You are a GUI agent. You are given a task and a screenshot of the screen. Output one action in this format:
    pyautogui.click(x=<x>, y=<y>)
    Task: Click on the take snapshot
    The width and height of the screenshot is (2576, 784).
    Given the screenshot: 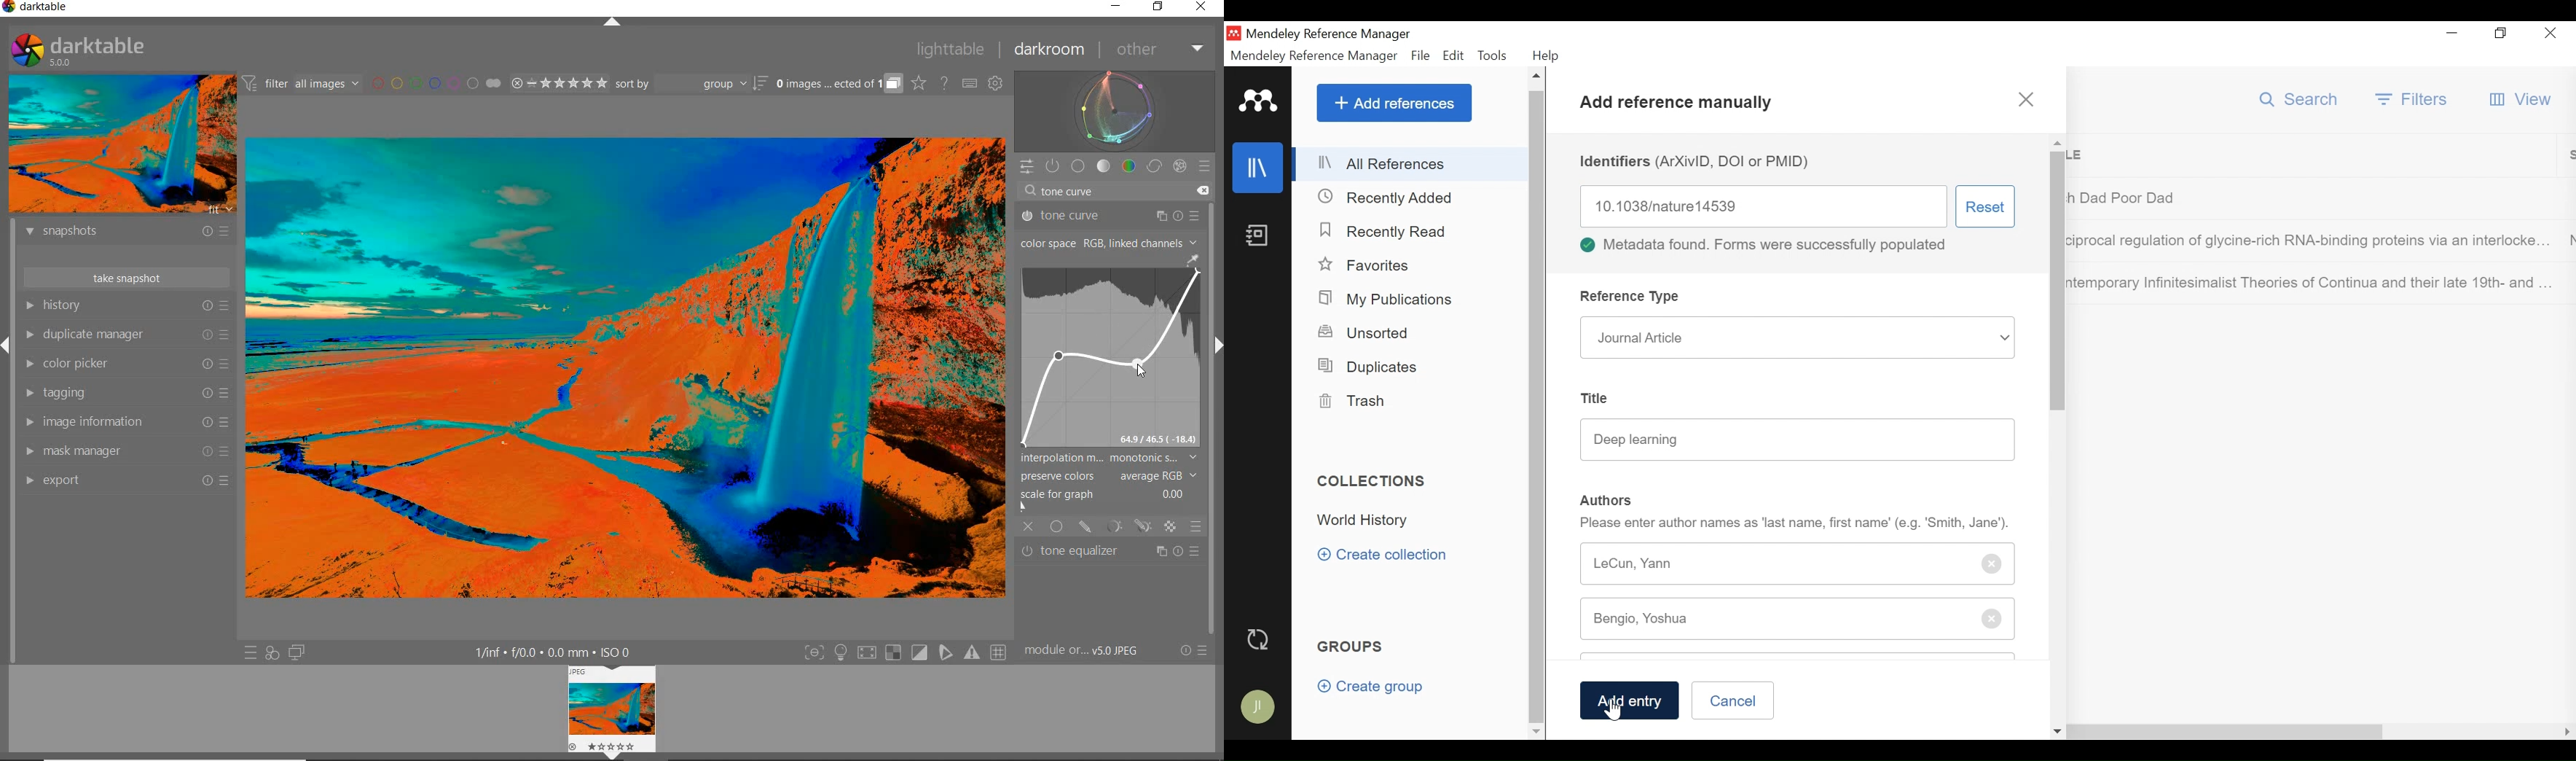 What is the action you would take?
    pyautogui.click(x=126, y=276)
    